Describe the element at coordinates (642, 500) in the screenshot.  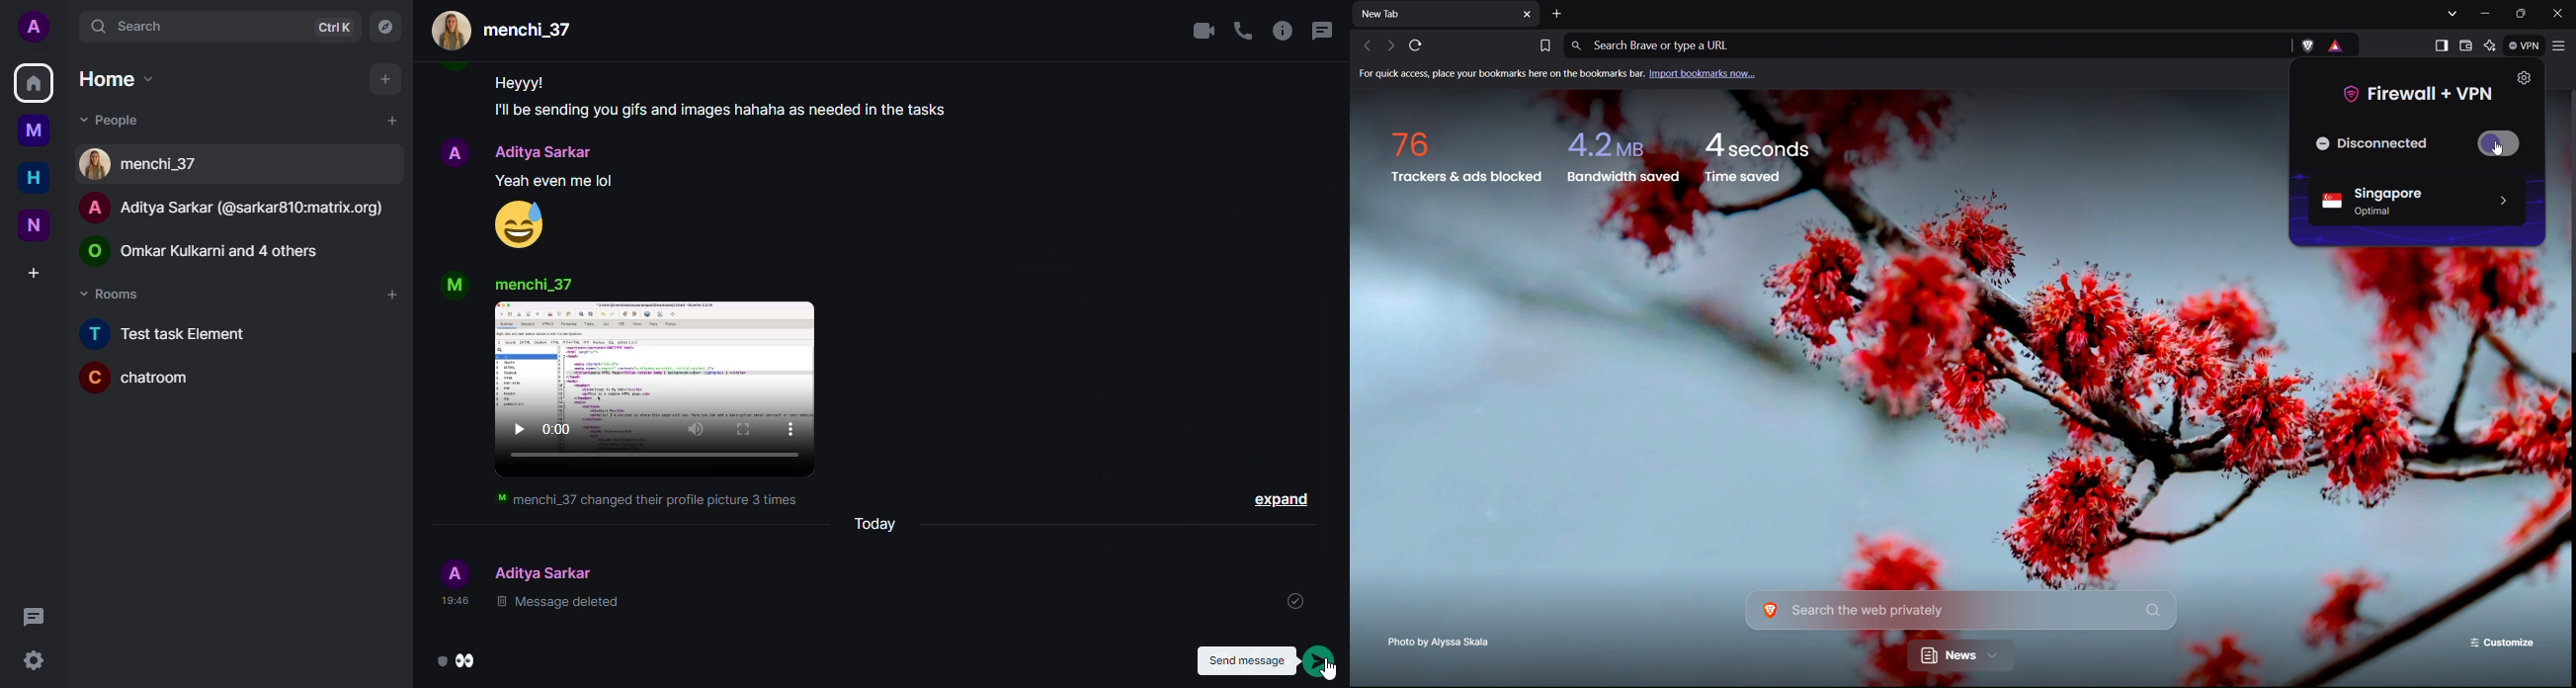
I see `menchi_37 changed their profile picture 3 times` at that location.